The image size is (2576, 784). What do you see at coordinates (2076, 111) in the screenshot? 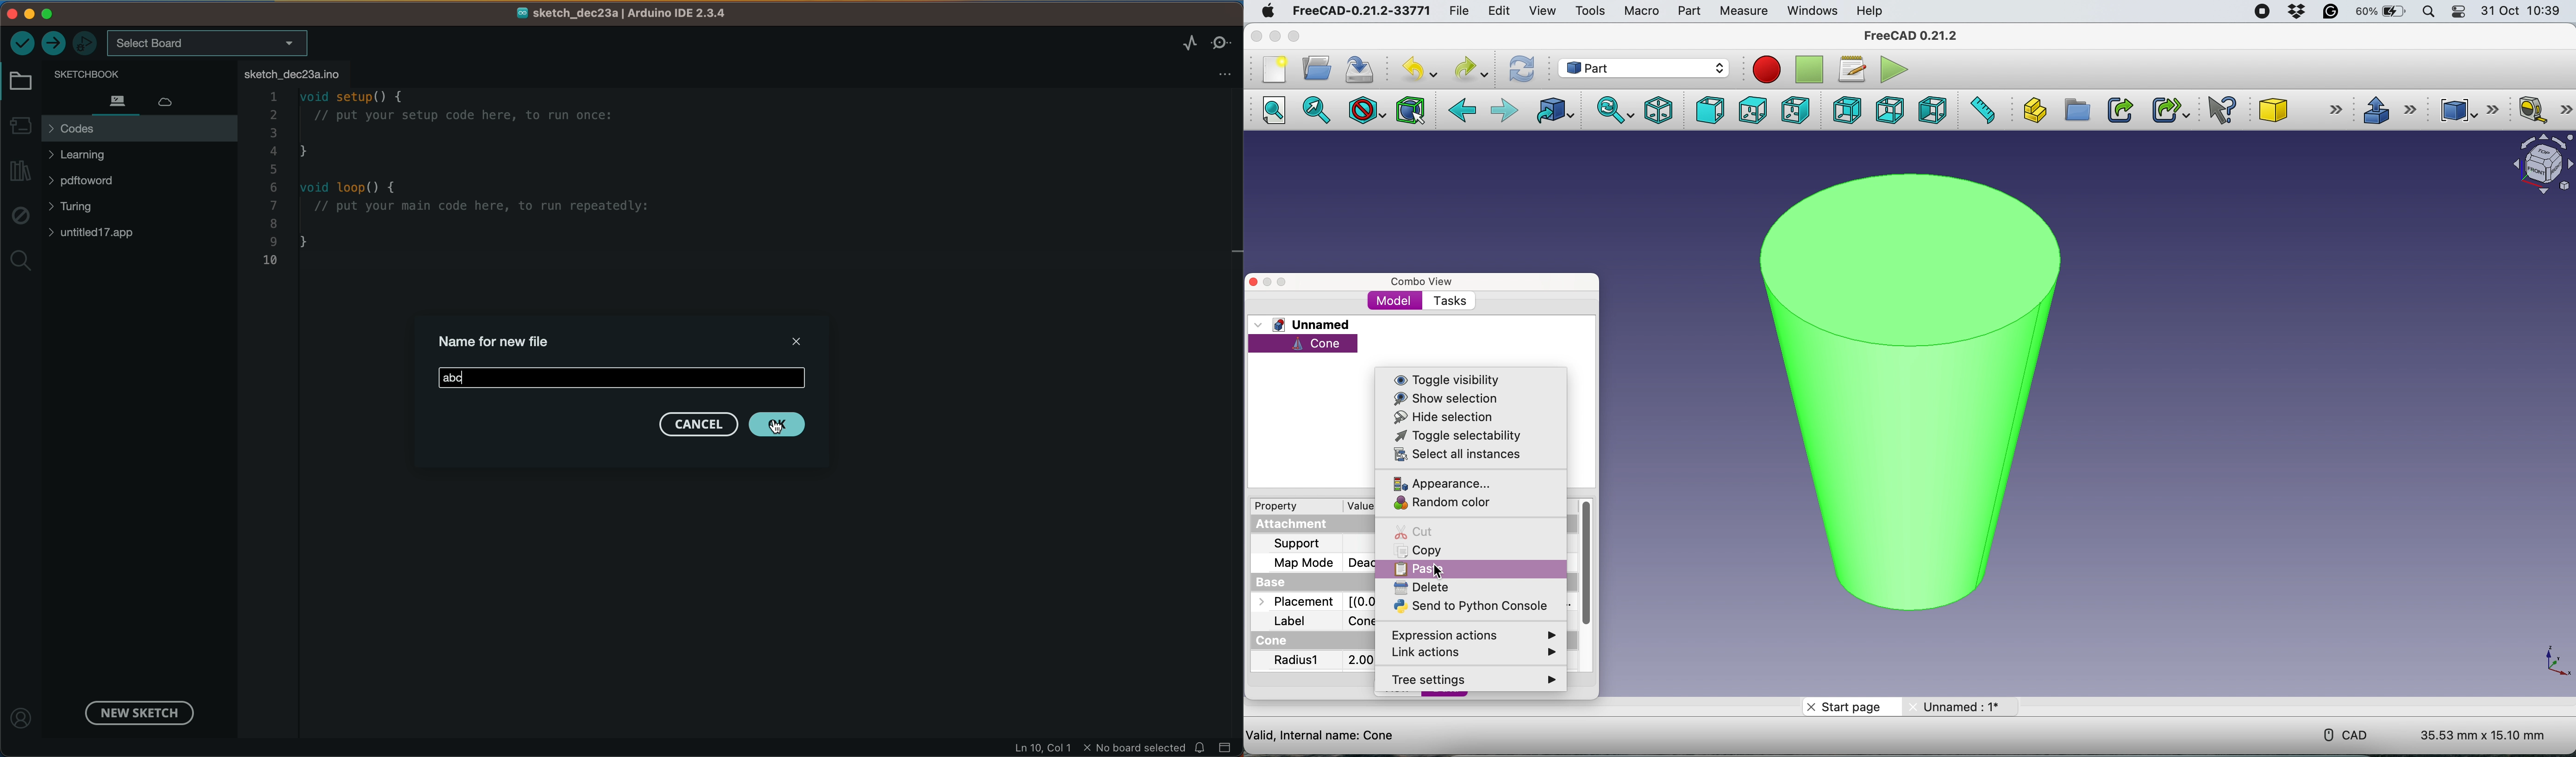
I see `create group` at bounding box center [2076, 111].